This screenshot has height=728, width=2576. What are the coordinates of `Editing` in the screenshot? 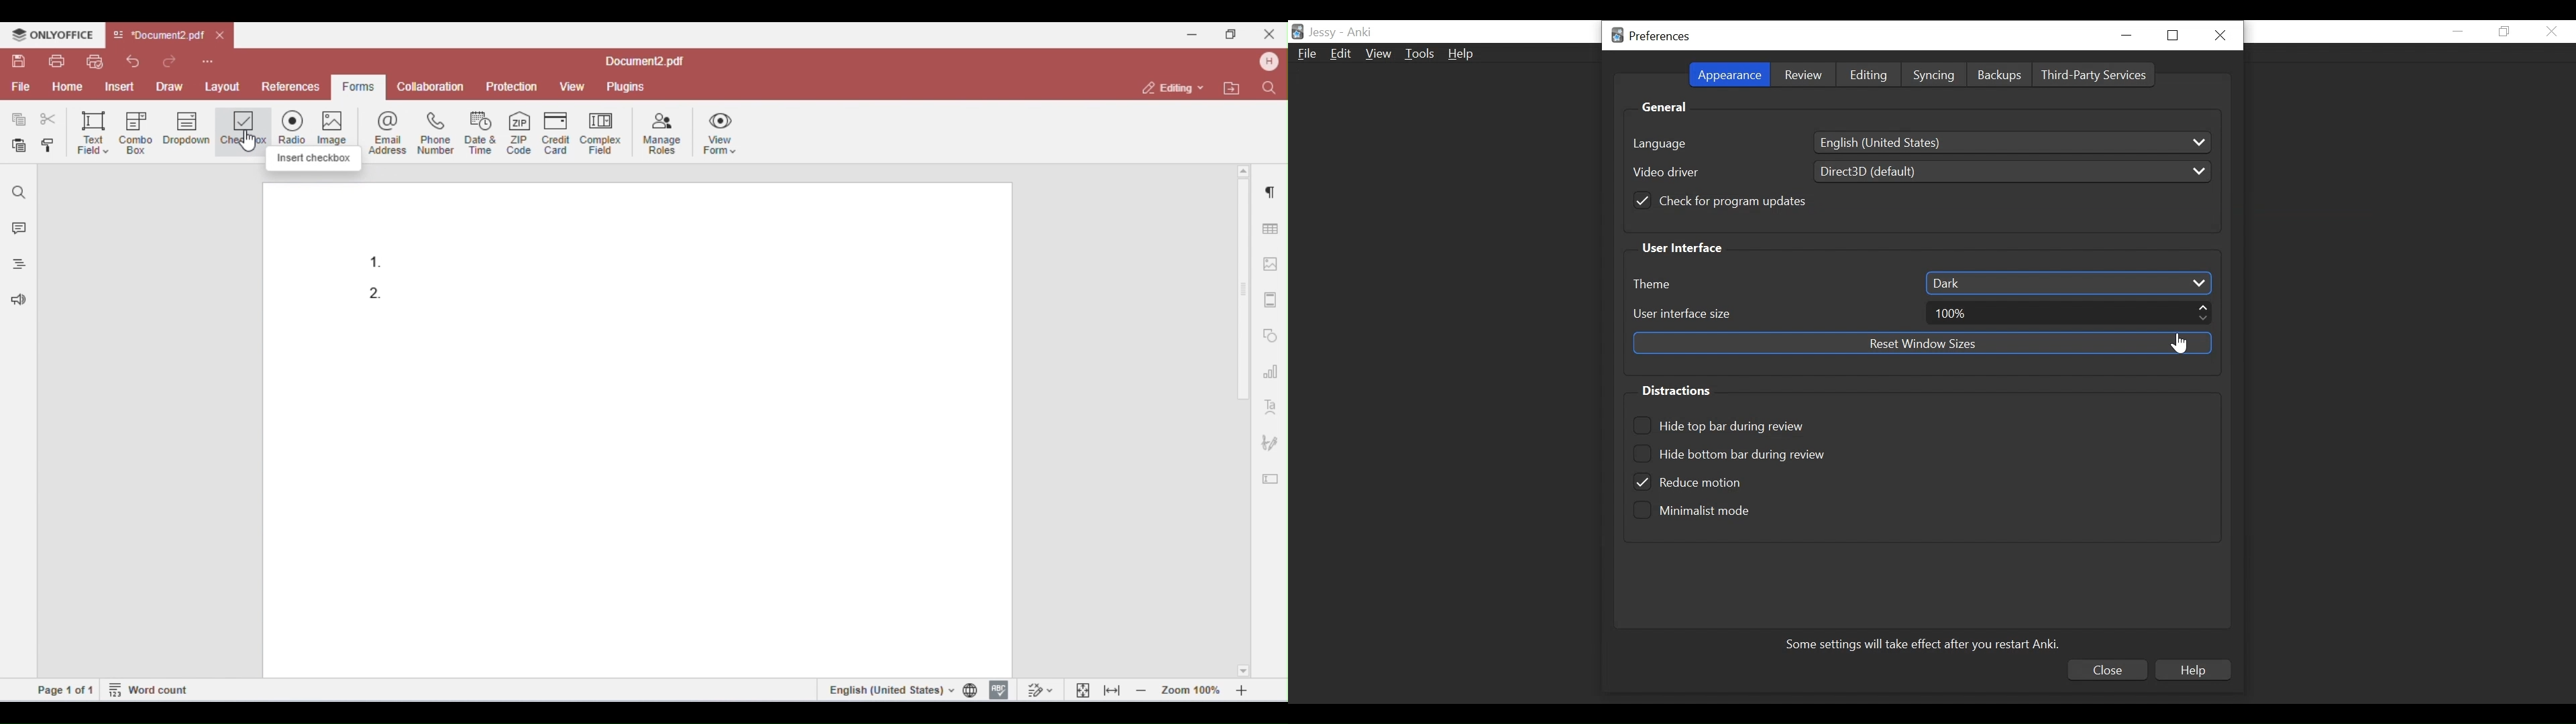 It's located at (1869, 76).